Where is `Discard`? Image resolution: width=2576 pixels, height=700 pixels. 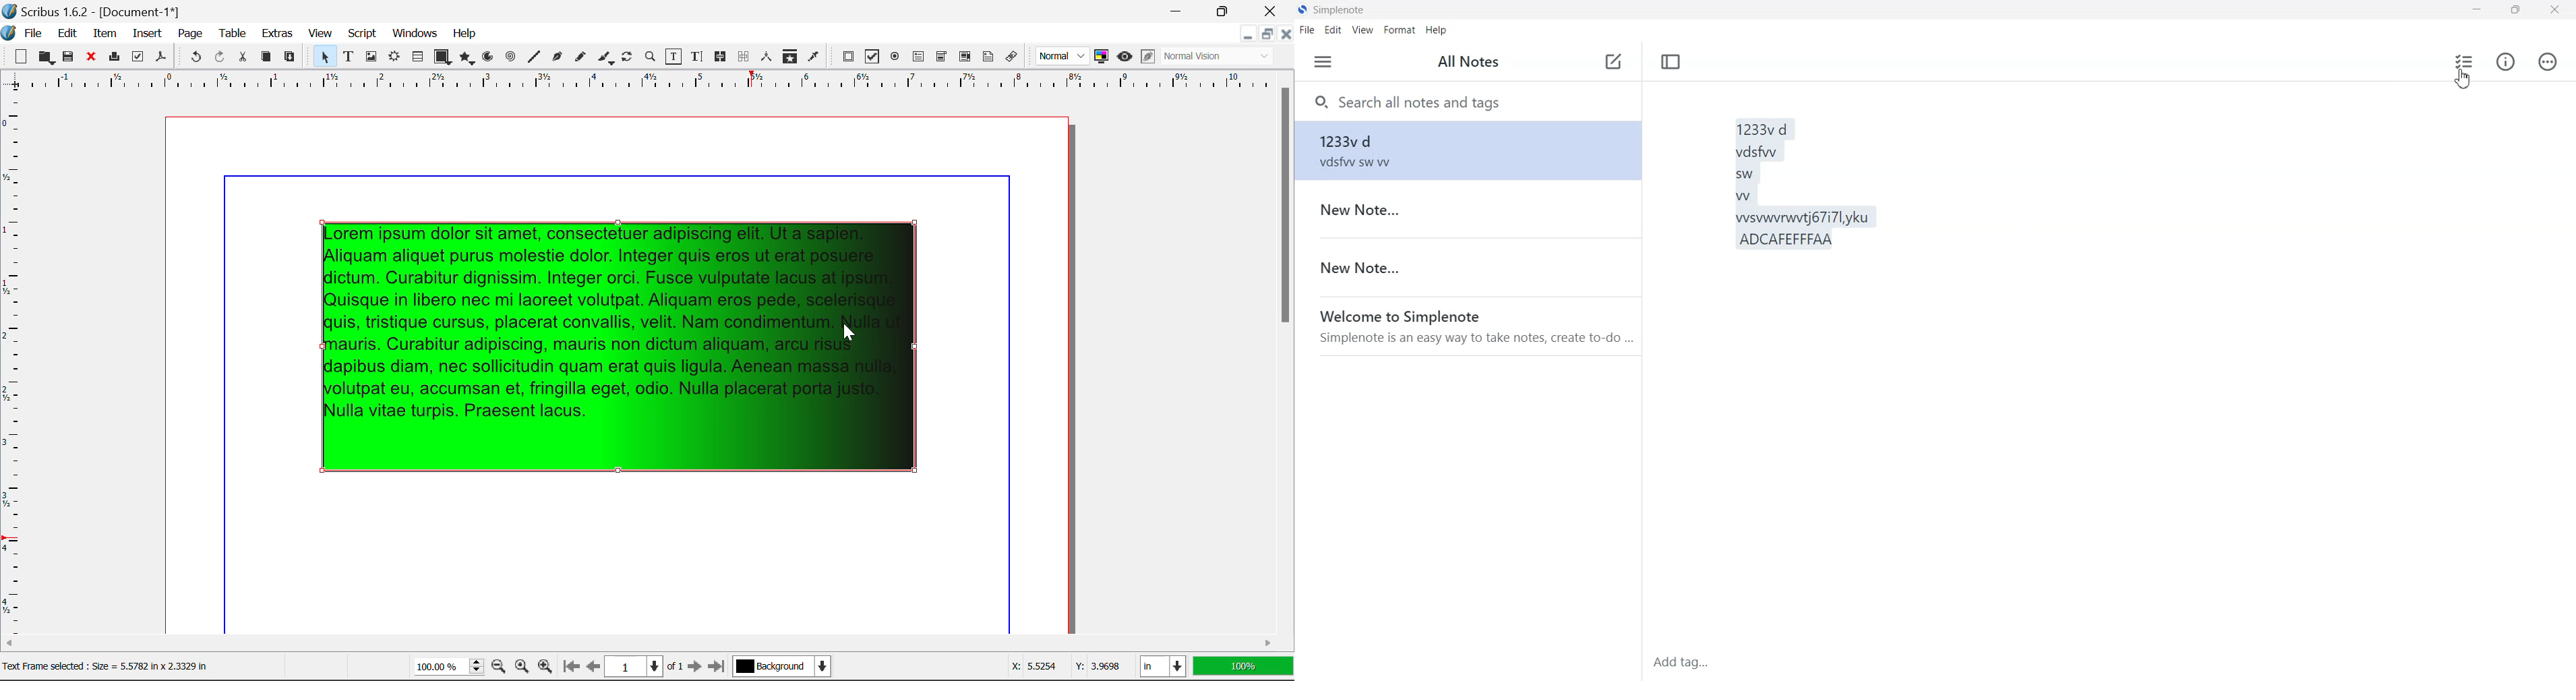
Discard is located at coordinates (90, 58).